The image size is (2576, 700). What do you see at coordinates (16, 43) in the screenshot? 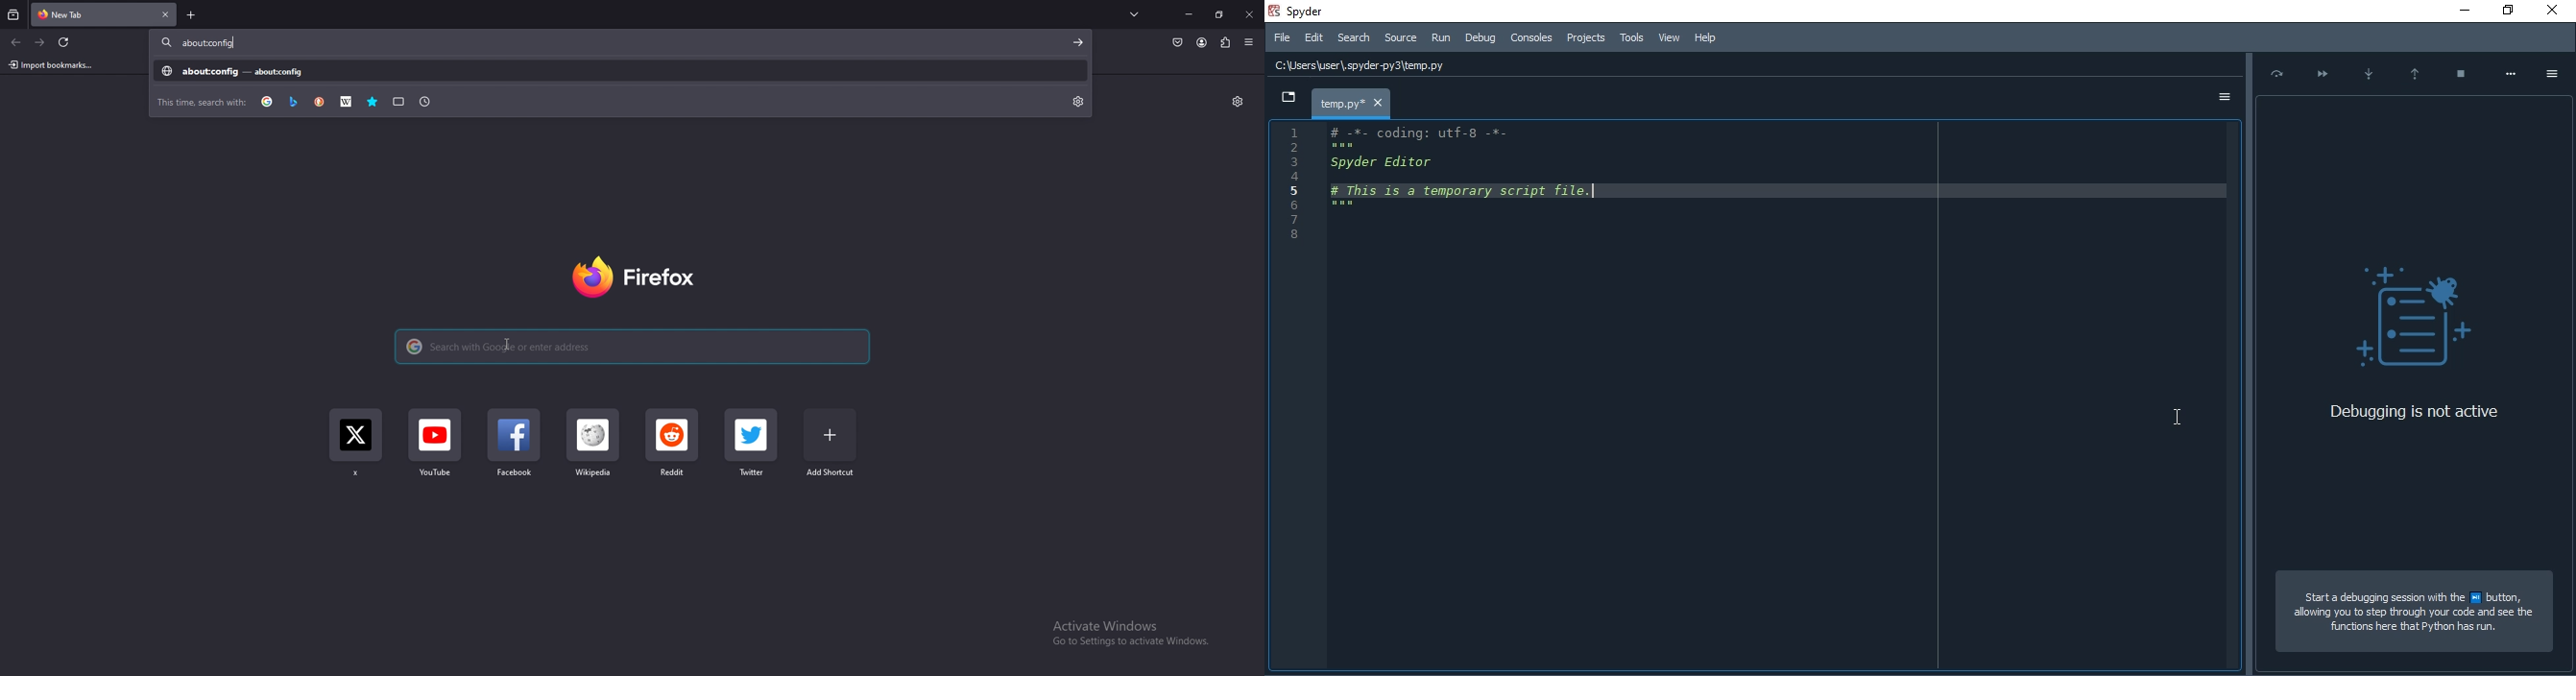
I see `back` at bounding box center [16, 43].